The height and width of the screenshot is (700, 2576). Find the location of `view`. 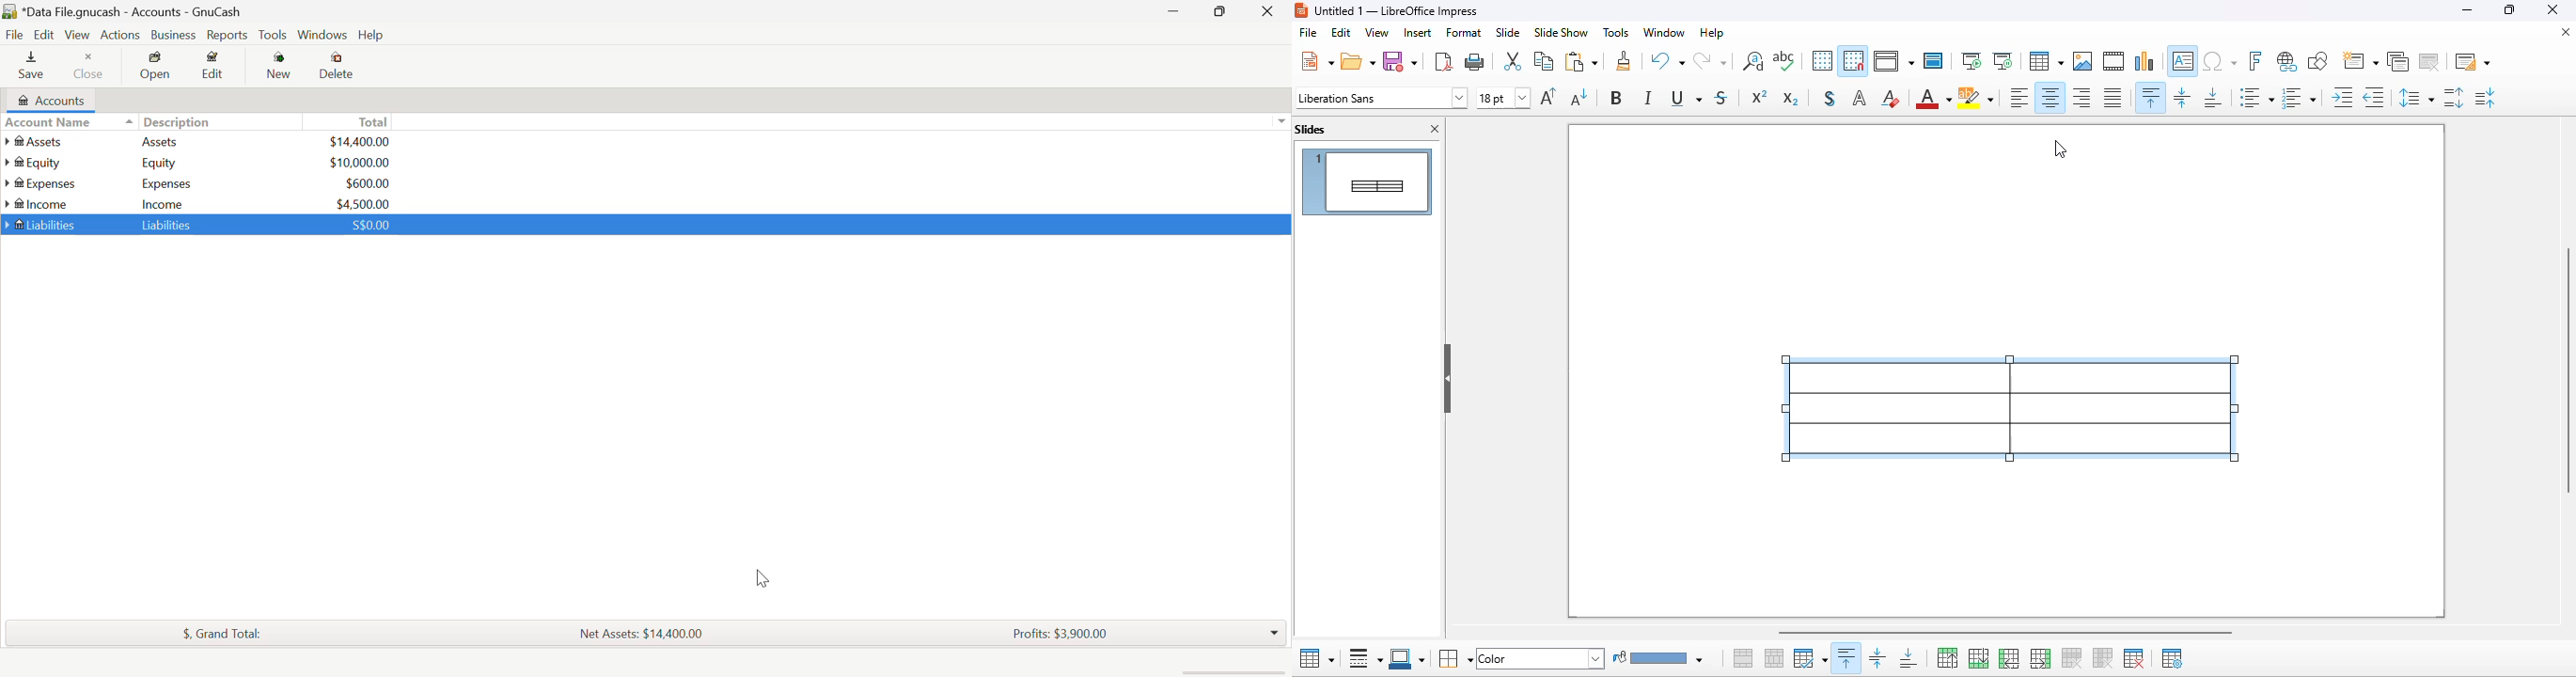

view is located at coordinates (1893, 61).